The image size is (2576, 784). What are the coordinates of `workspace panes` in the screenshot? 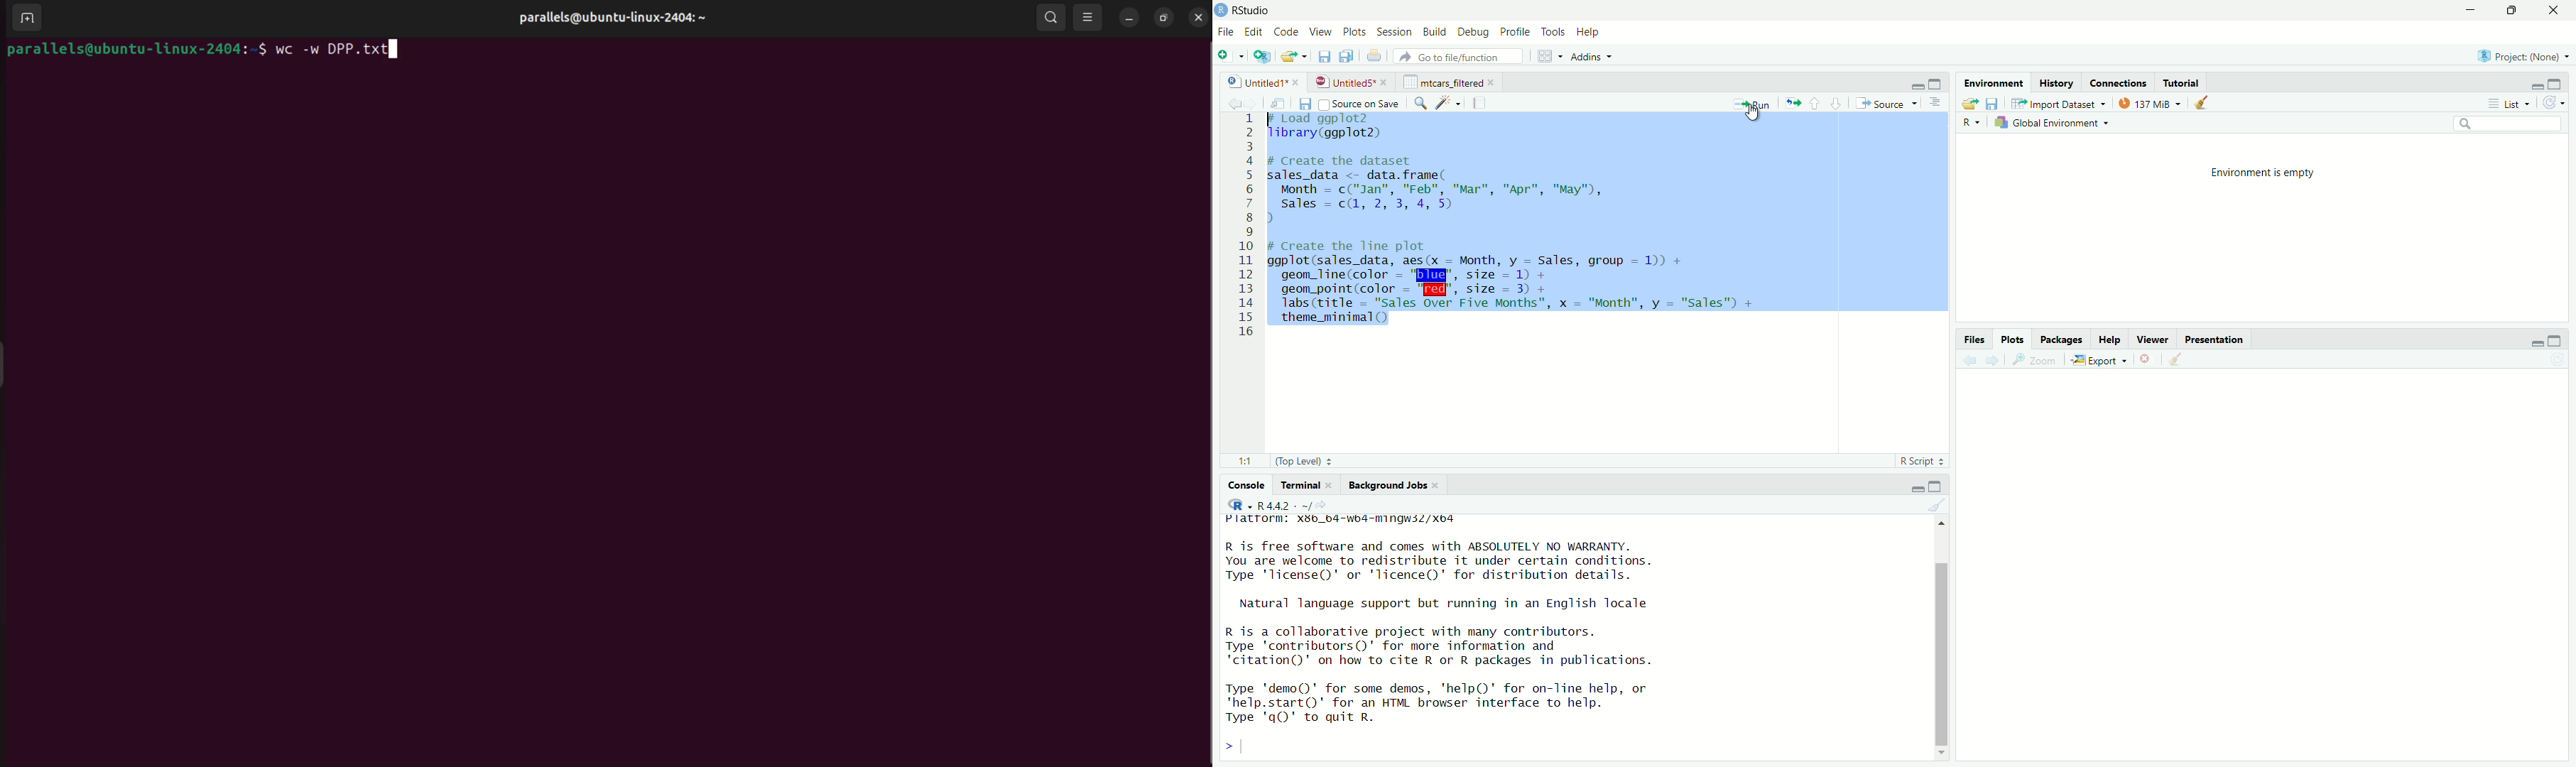 It's located at (1546, 56).